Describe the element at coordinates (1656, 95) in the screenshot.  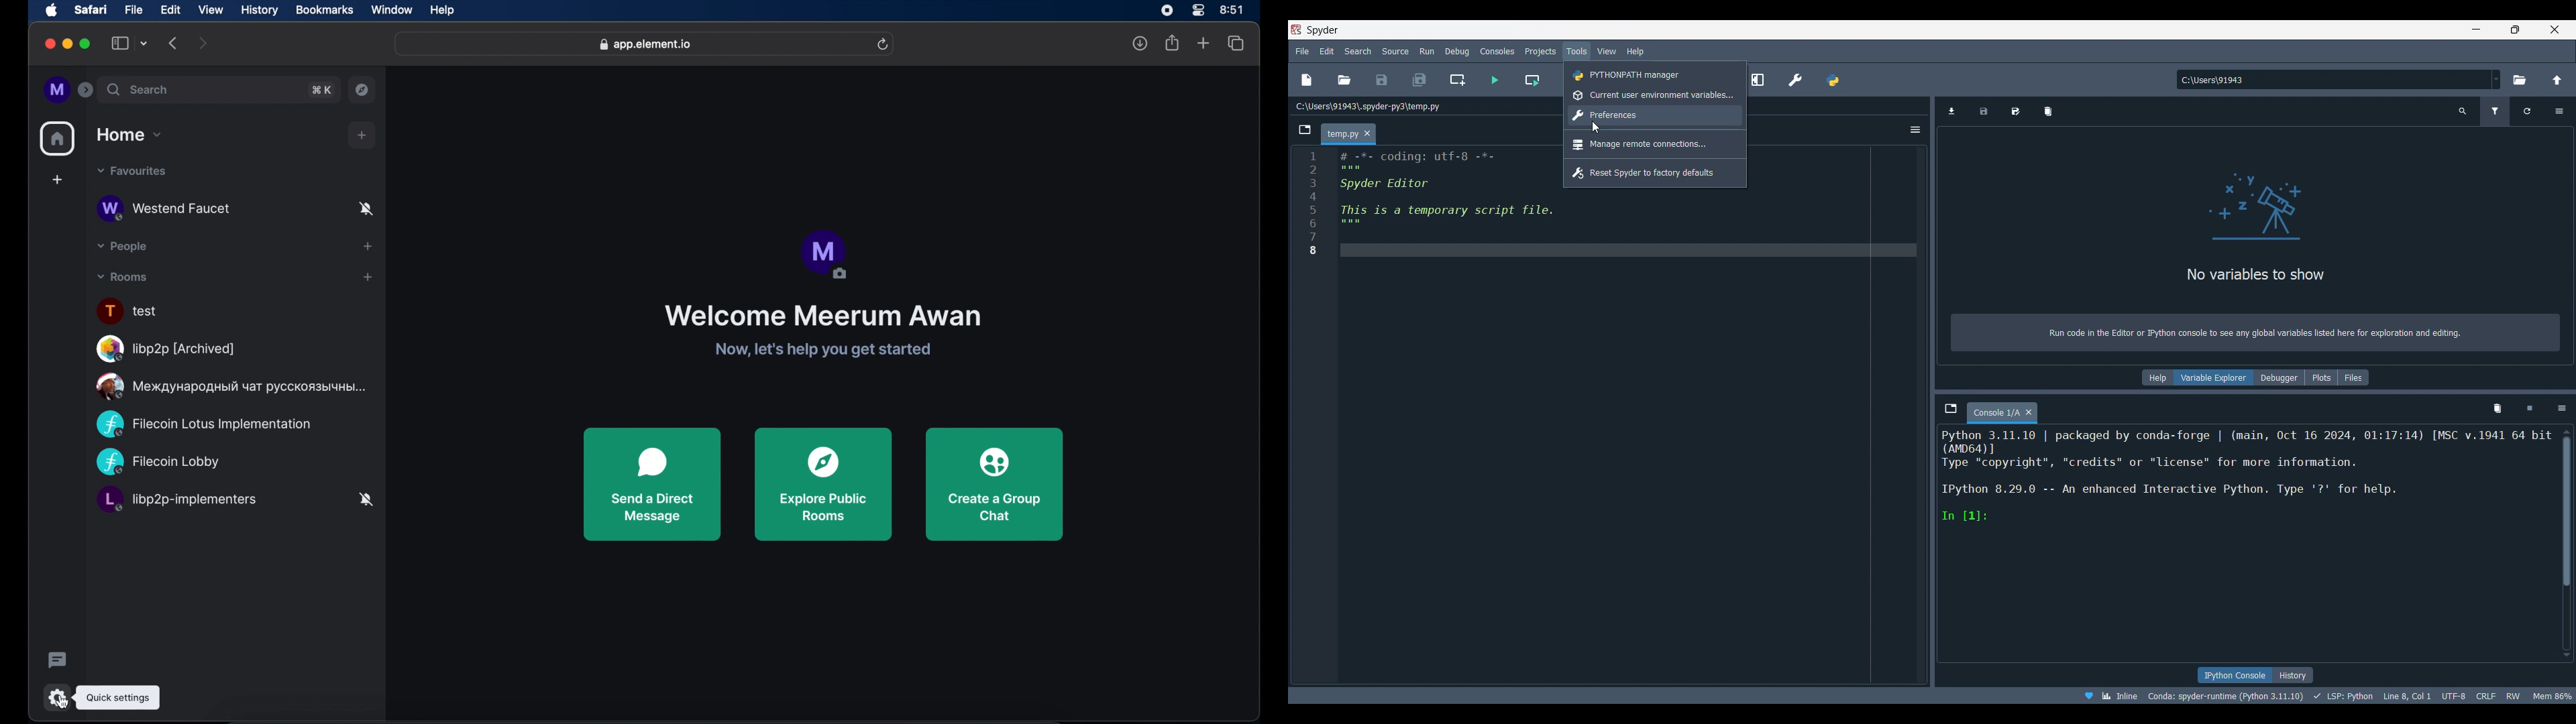
I see `Current user environment variables` at that location.